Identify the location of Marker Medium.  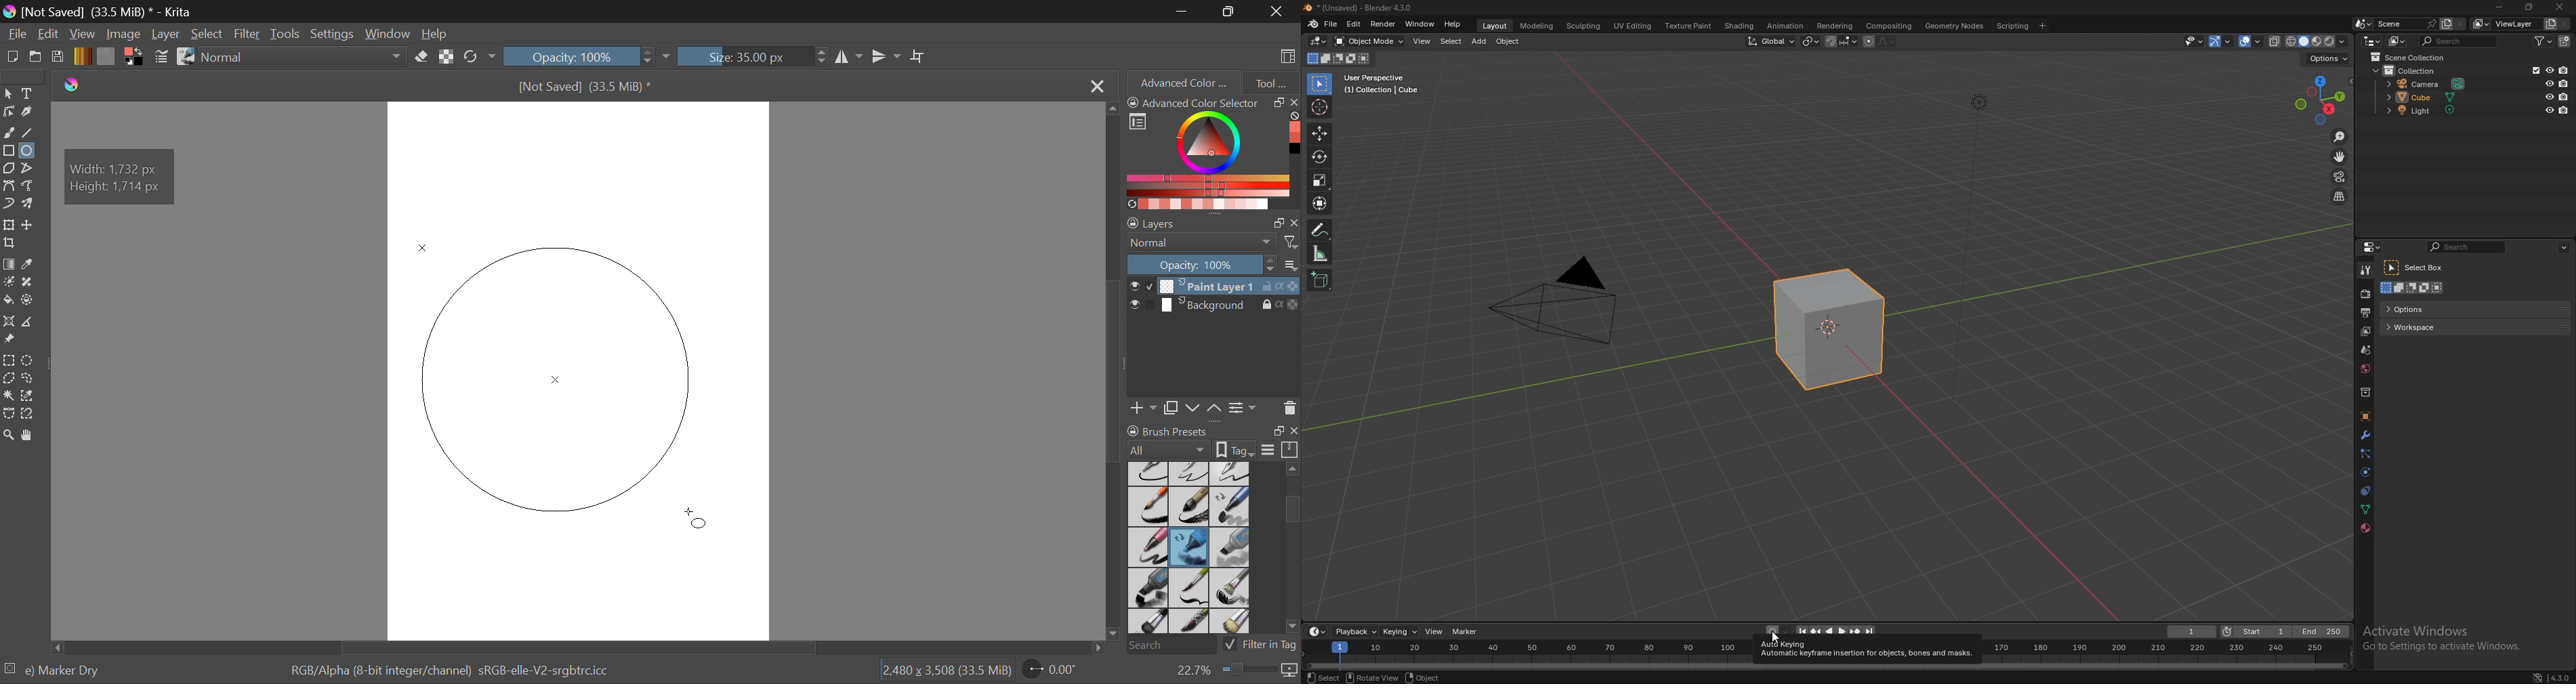
(1231, 547).